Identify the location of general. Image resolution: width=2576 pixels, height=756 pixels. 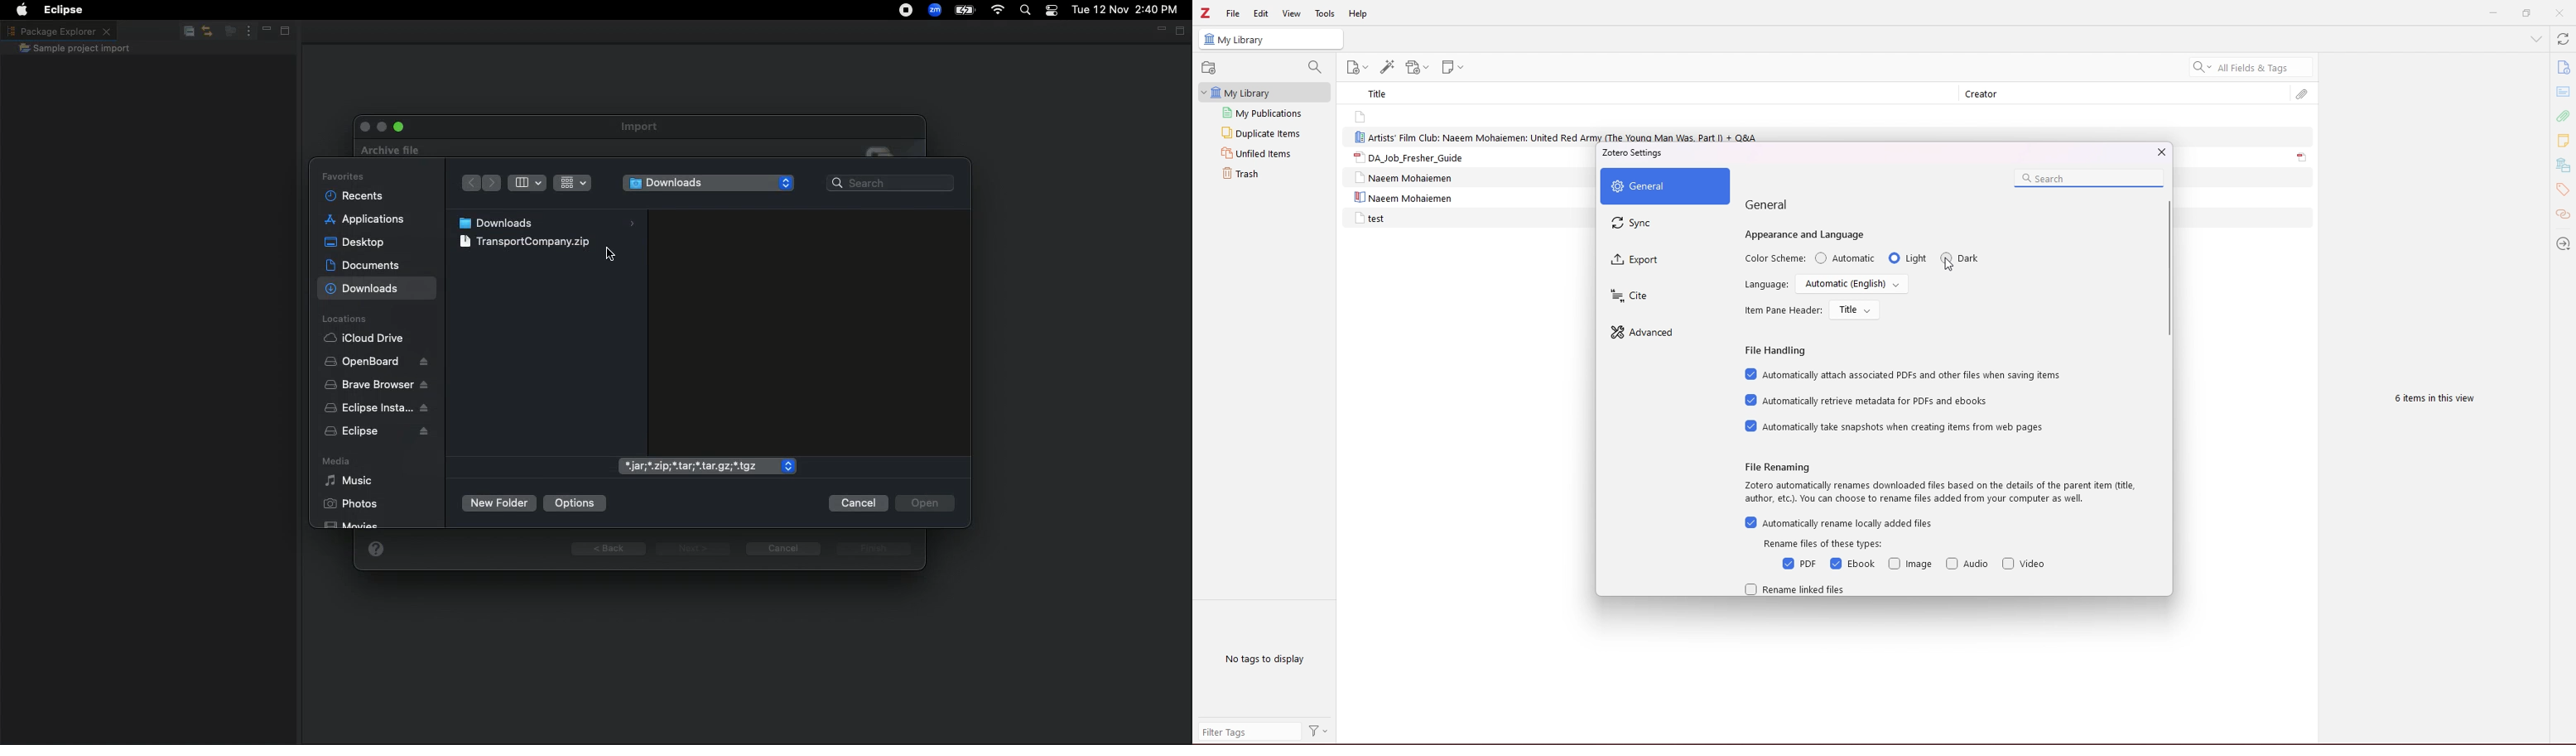
(1664, 186).